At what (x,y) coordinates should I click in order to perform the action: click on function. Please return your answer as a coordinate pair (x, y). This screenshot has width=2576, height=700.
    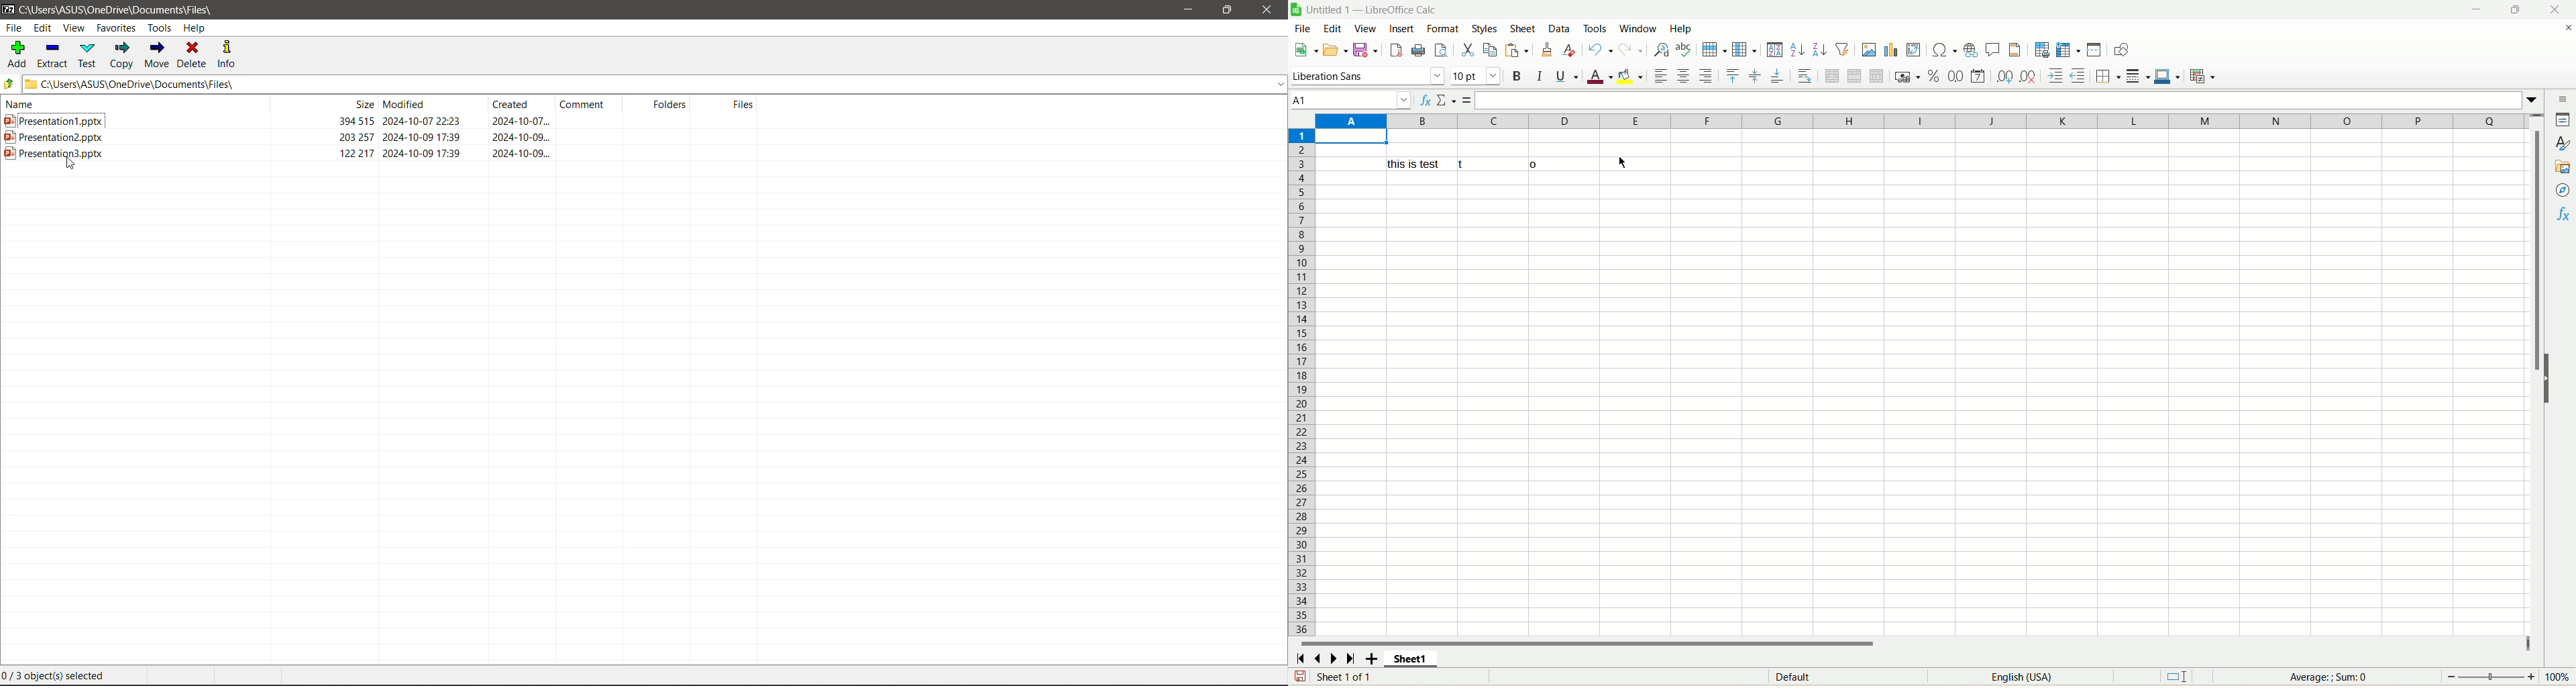
    Looking at the image, I should click on (2562, 218).